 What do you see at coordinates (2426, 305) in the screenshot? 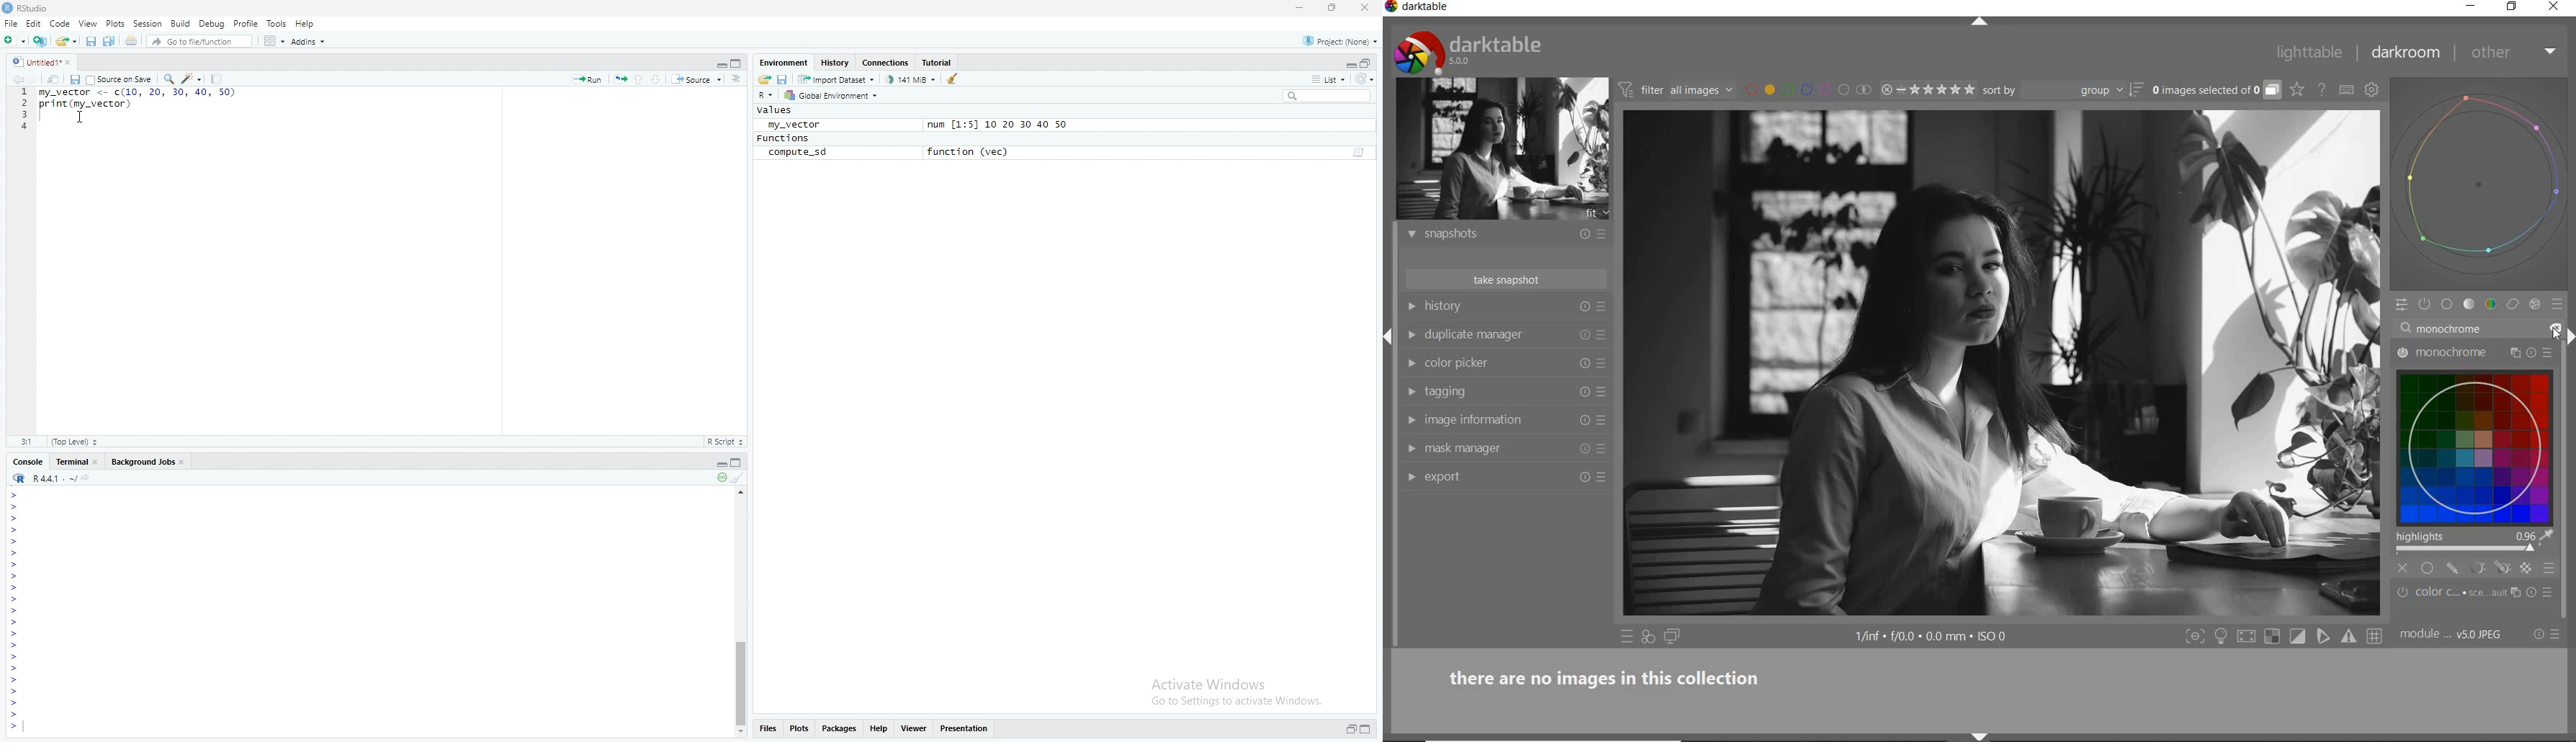
I see `show only active modules` at bounding box center [2426, 305].